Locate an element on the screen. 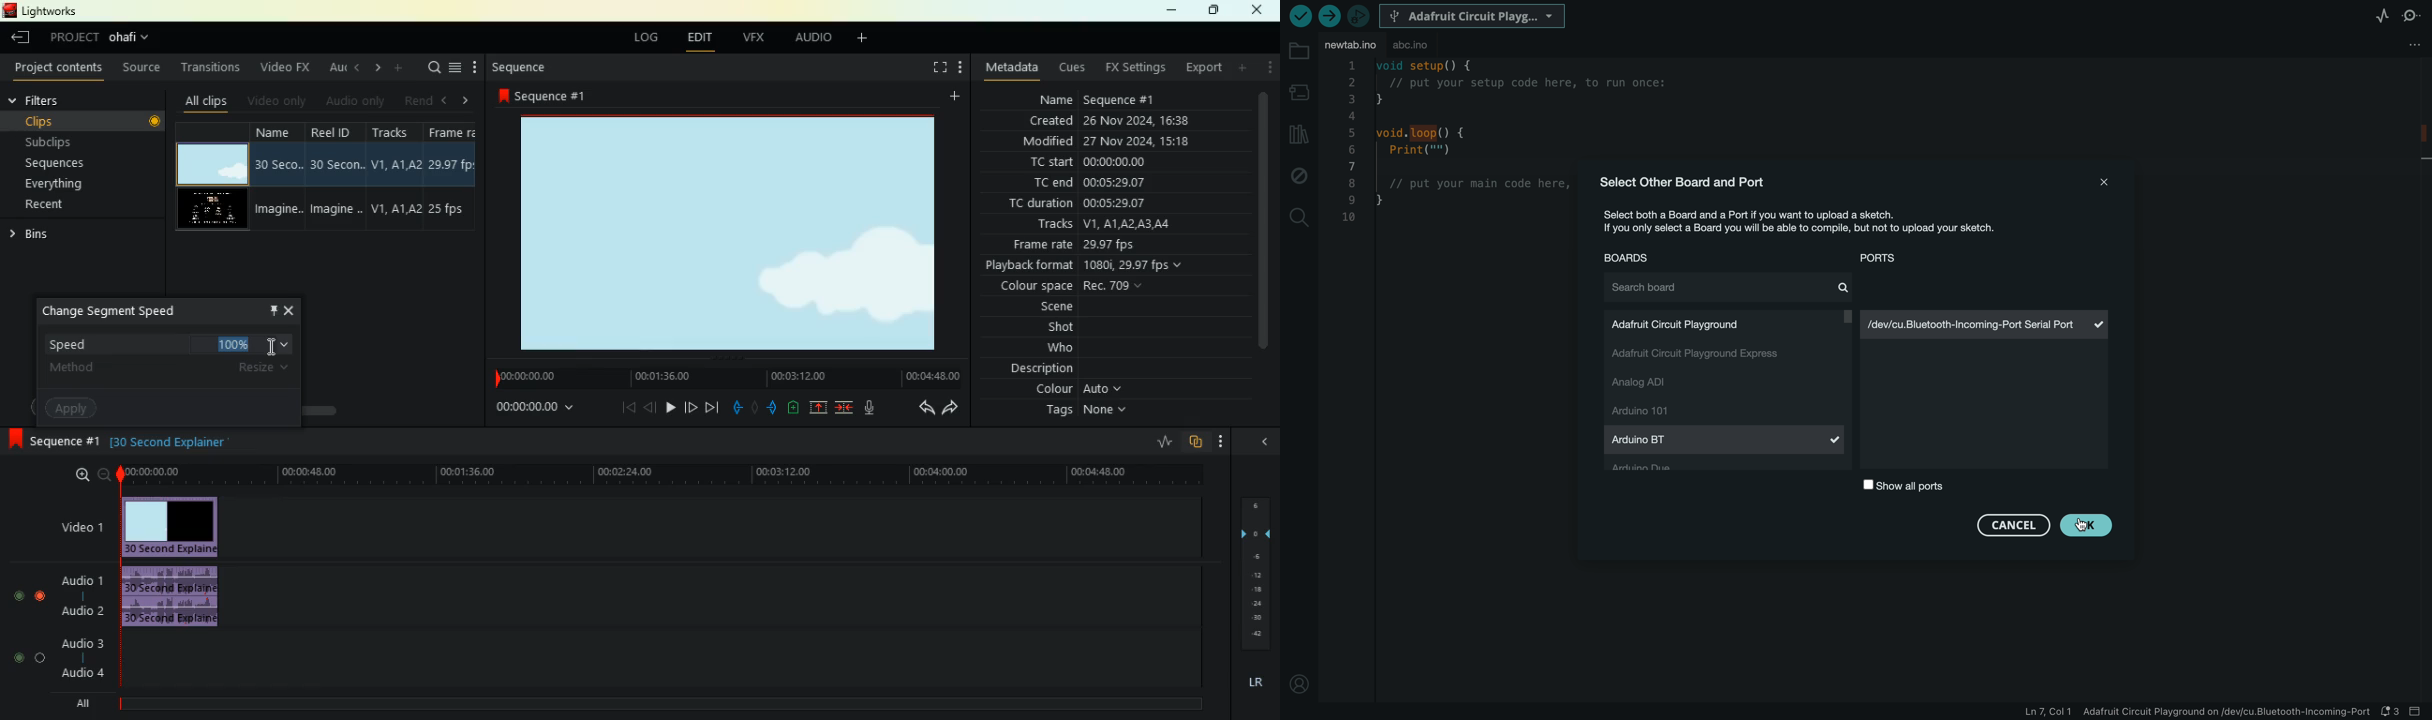 The image size is (2436, 728). fps is located at coordinates (455, 179).